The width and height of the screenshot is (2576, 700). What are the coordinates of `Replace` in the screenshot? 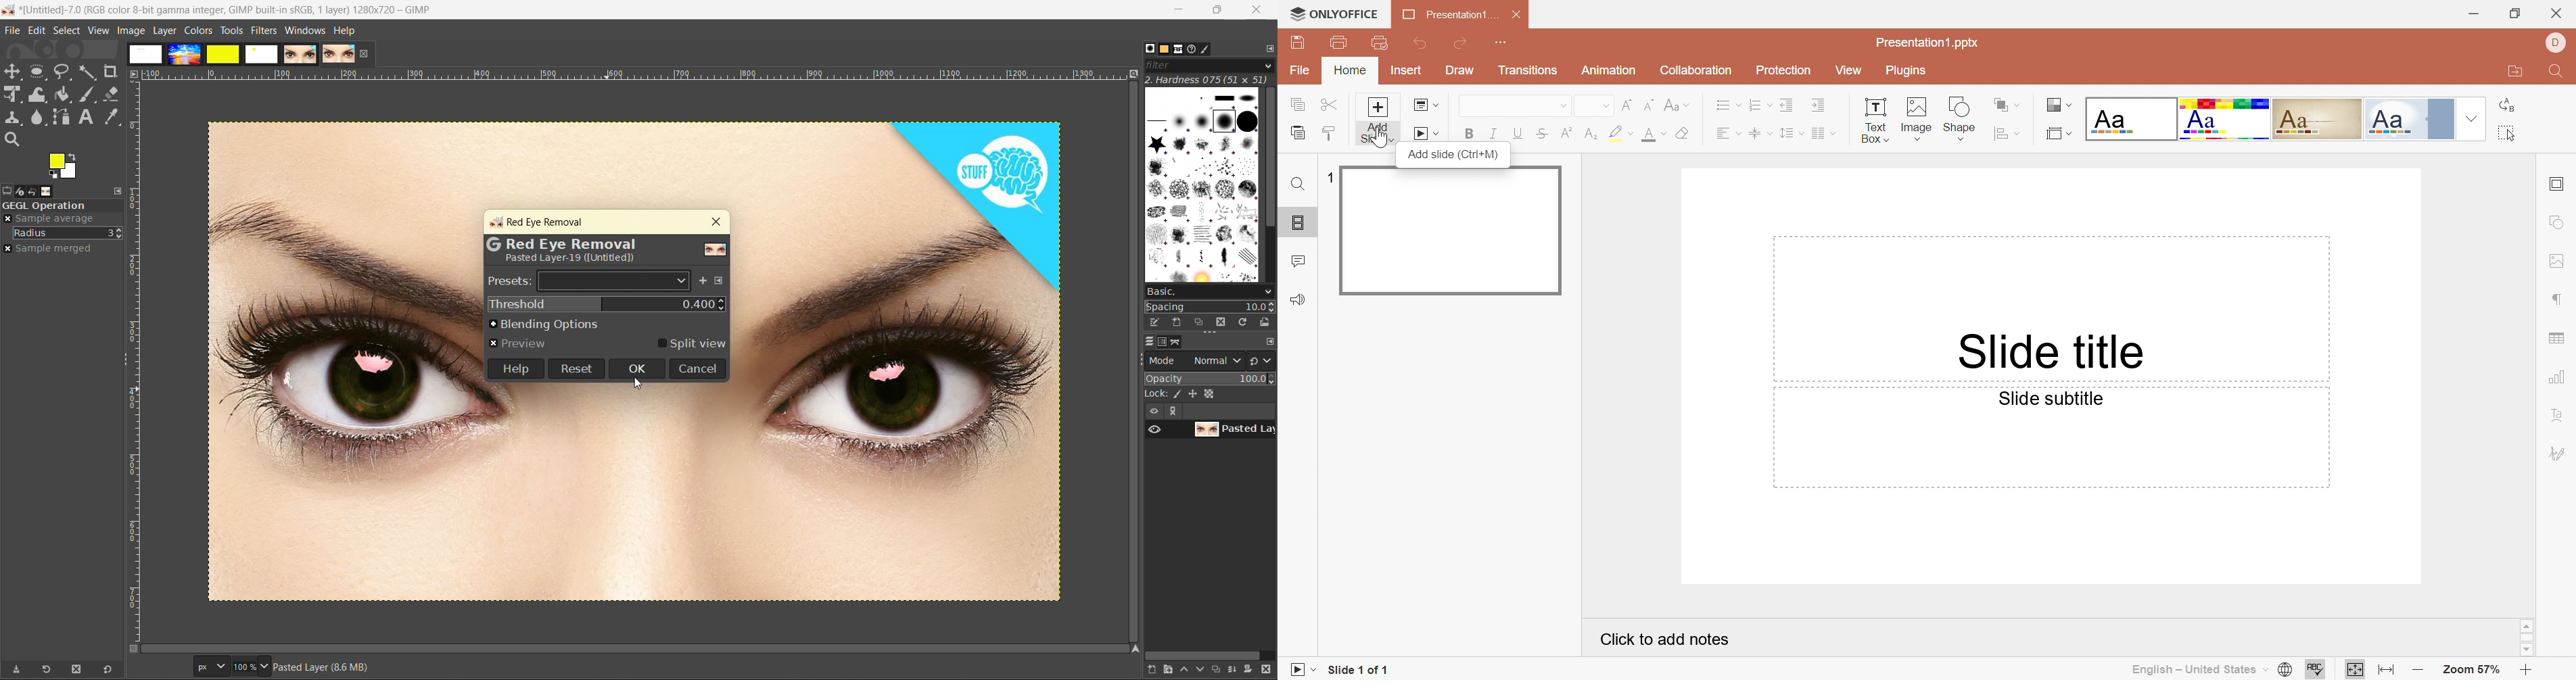 It's located at (2506, 105).